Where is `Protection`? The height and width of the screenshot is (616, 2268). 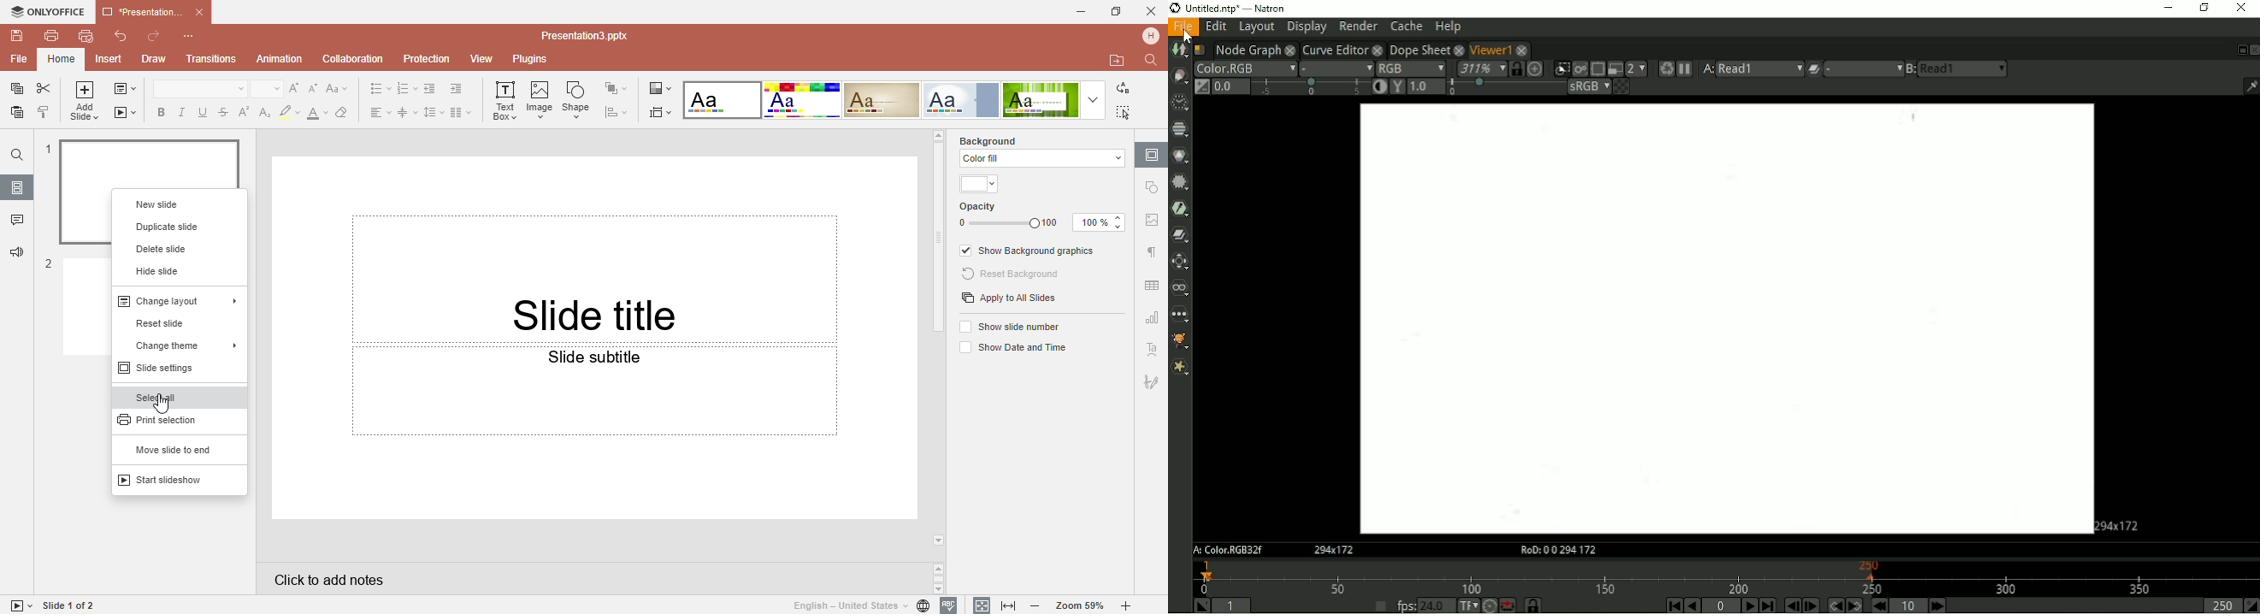 Protection is located at coordinates (429, 58).